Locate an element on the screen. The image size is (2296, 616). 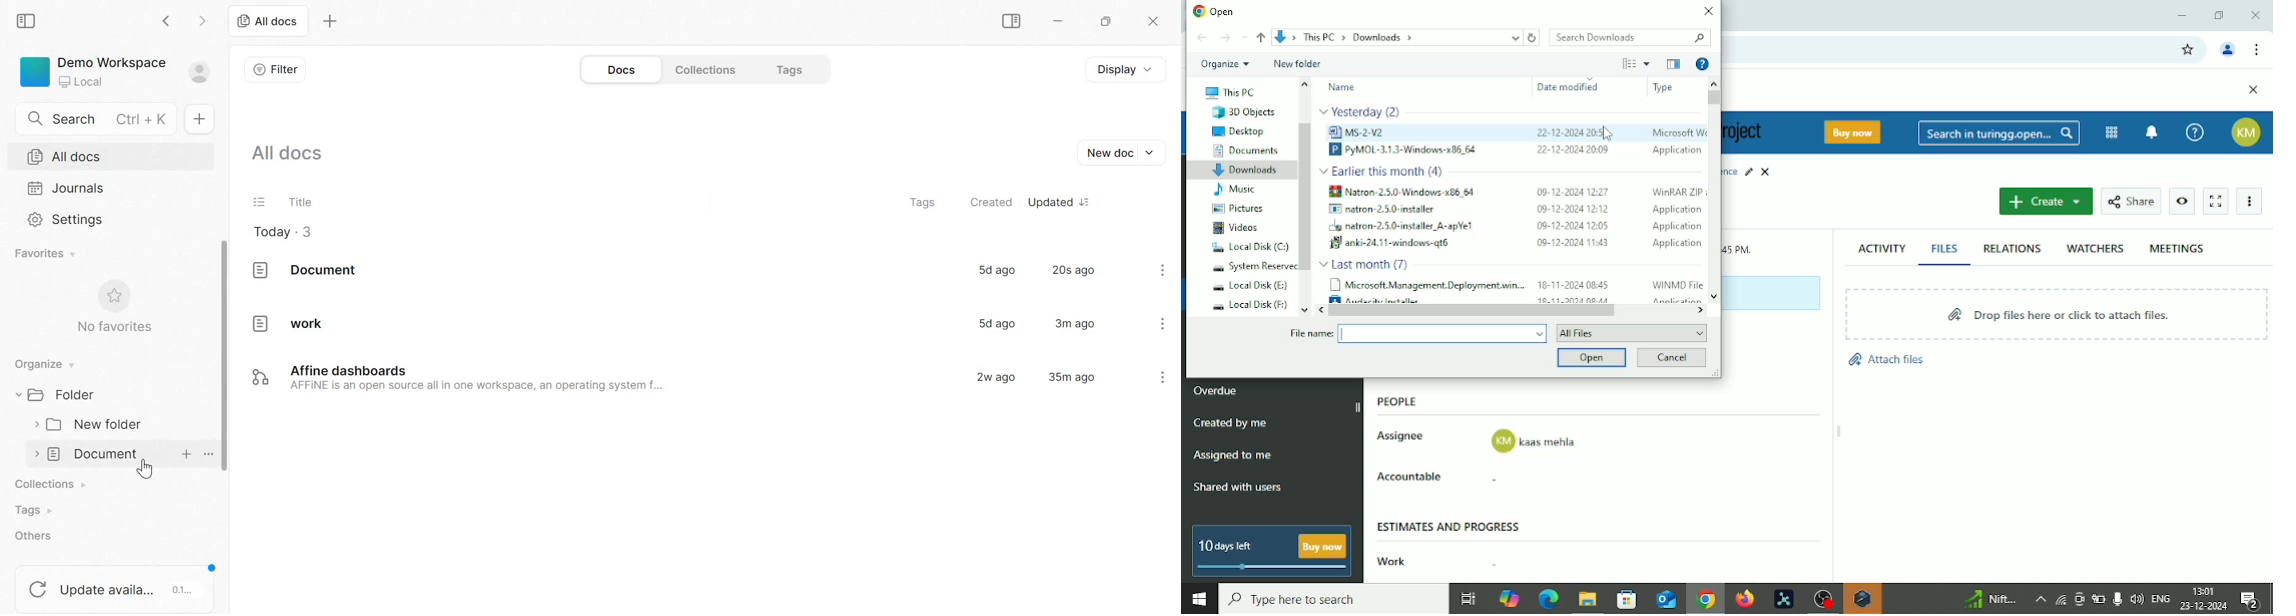
Close is located at coordinates (1707, 11).